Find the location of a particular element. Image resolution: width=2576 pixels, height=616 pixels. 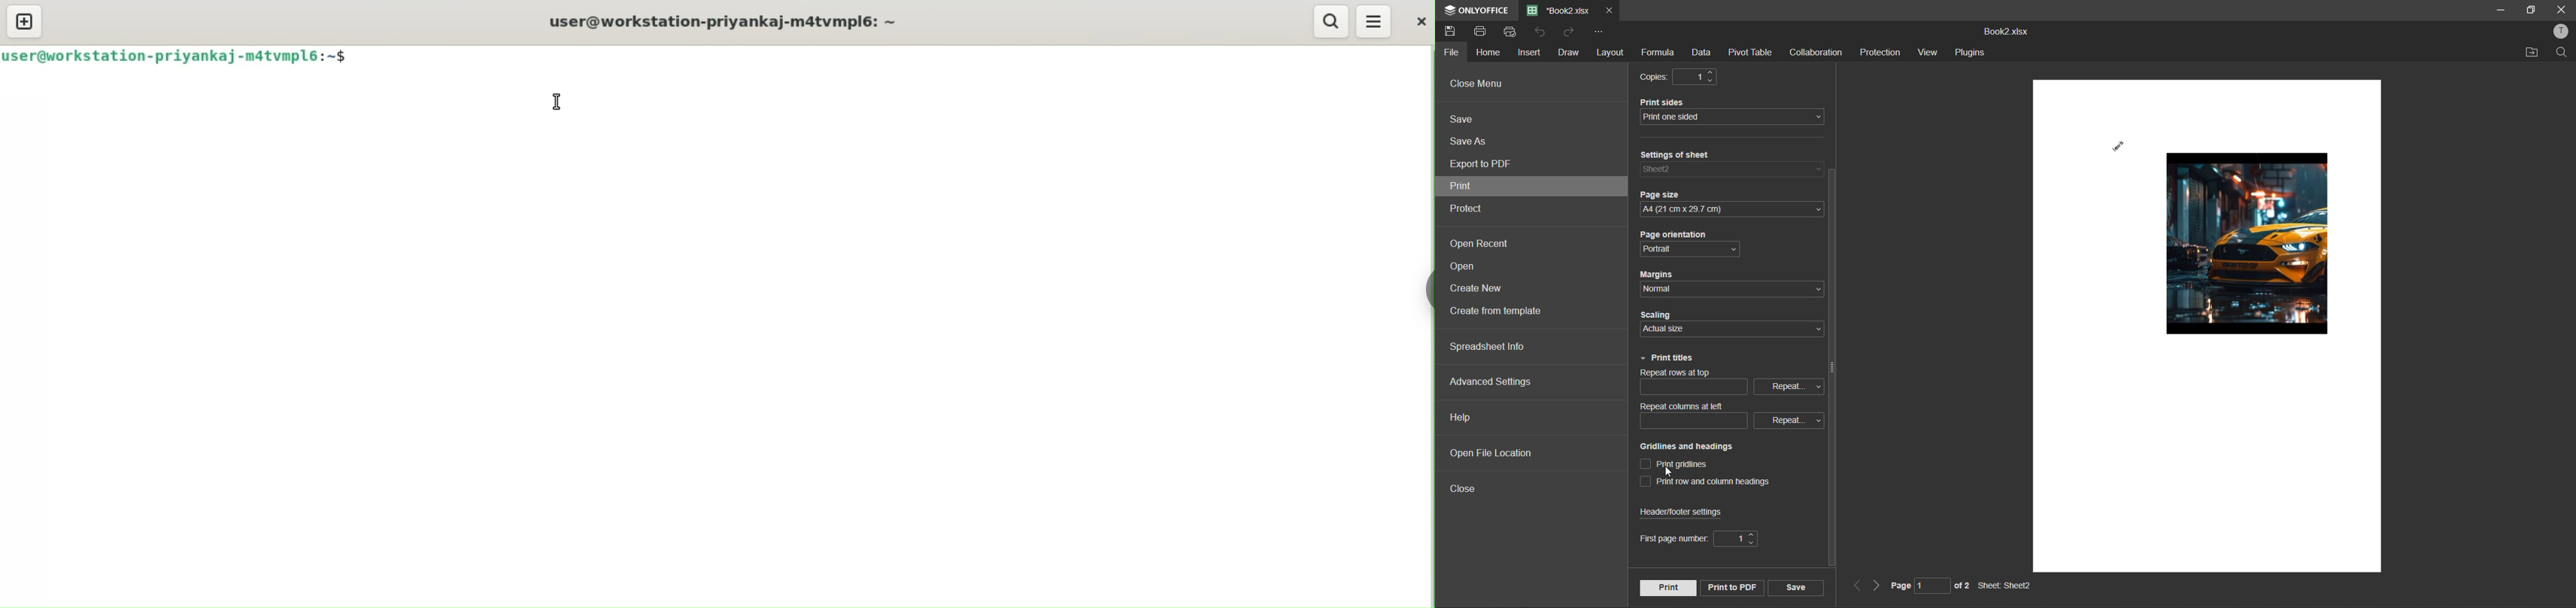

page orientation is located at coordinates (1675, 236).